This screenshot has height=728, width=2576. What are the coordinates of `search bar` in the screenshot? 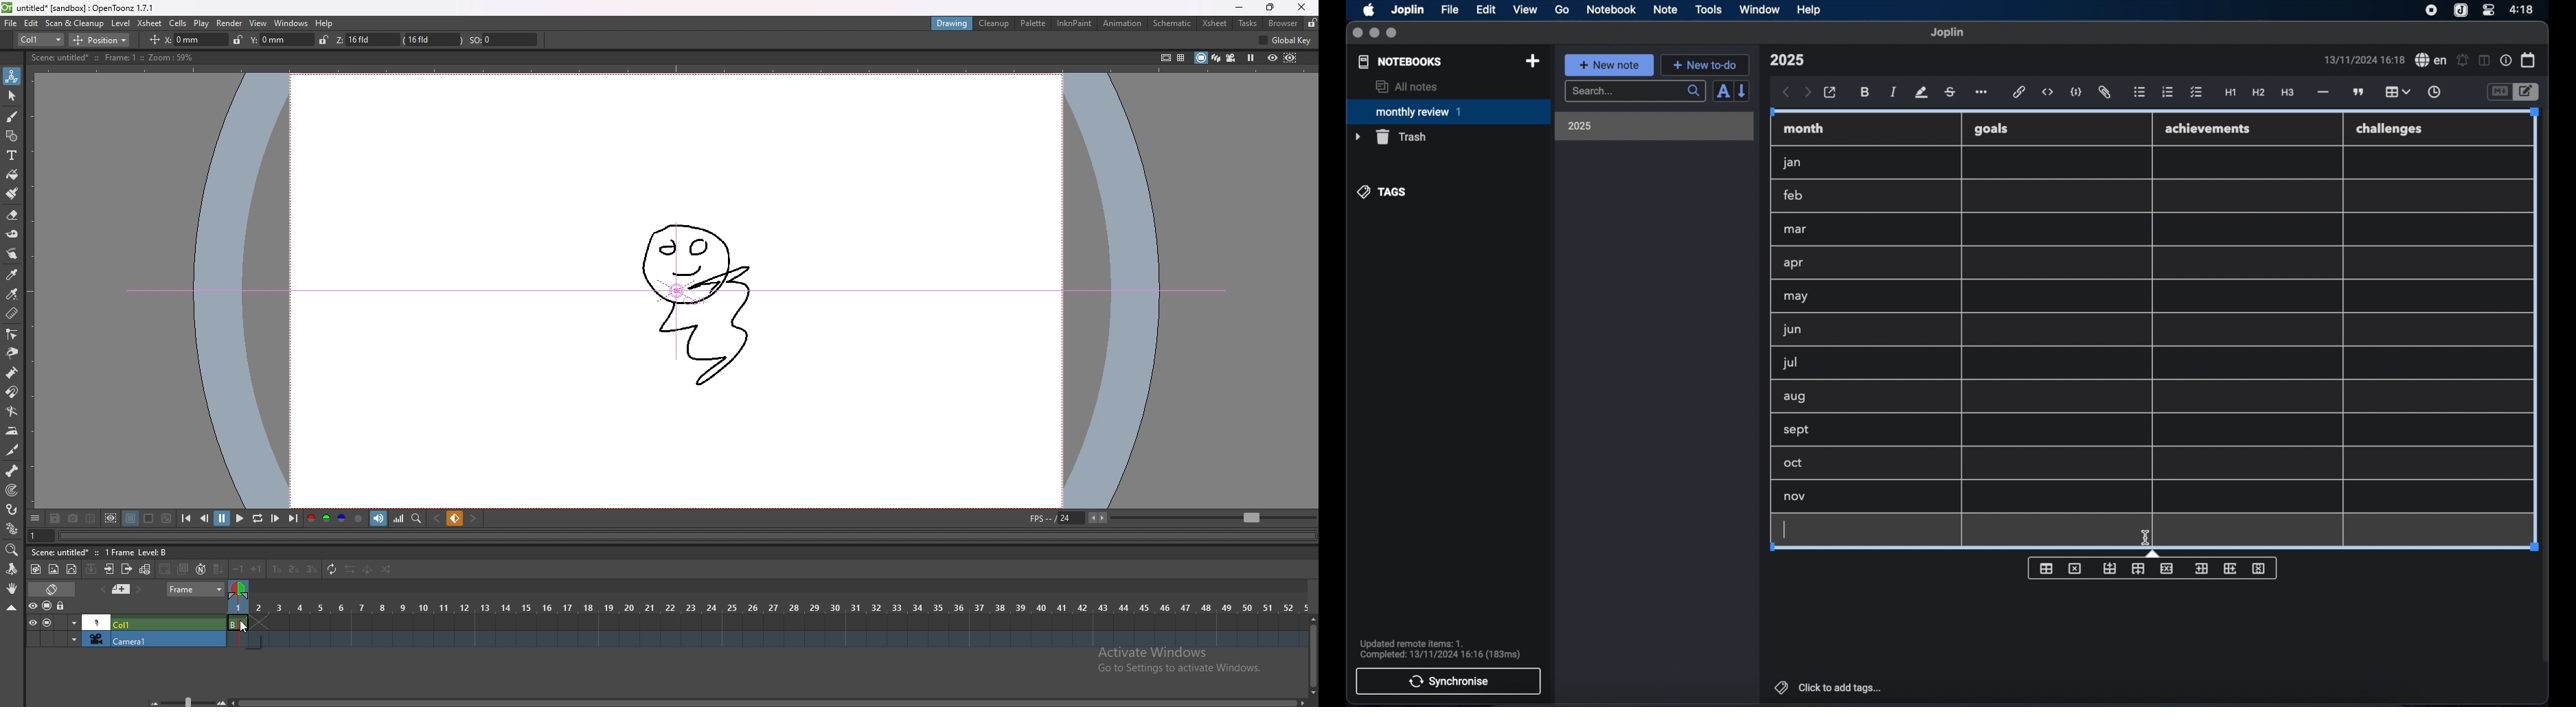 It's located at (1635, 92).